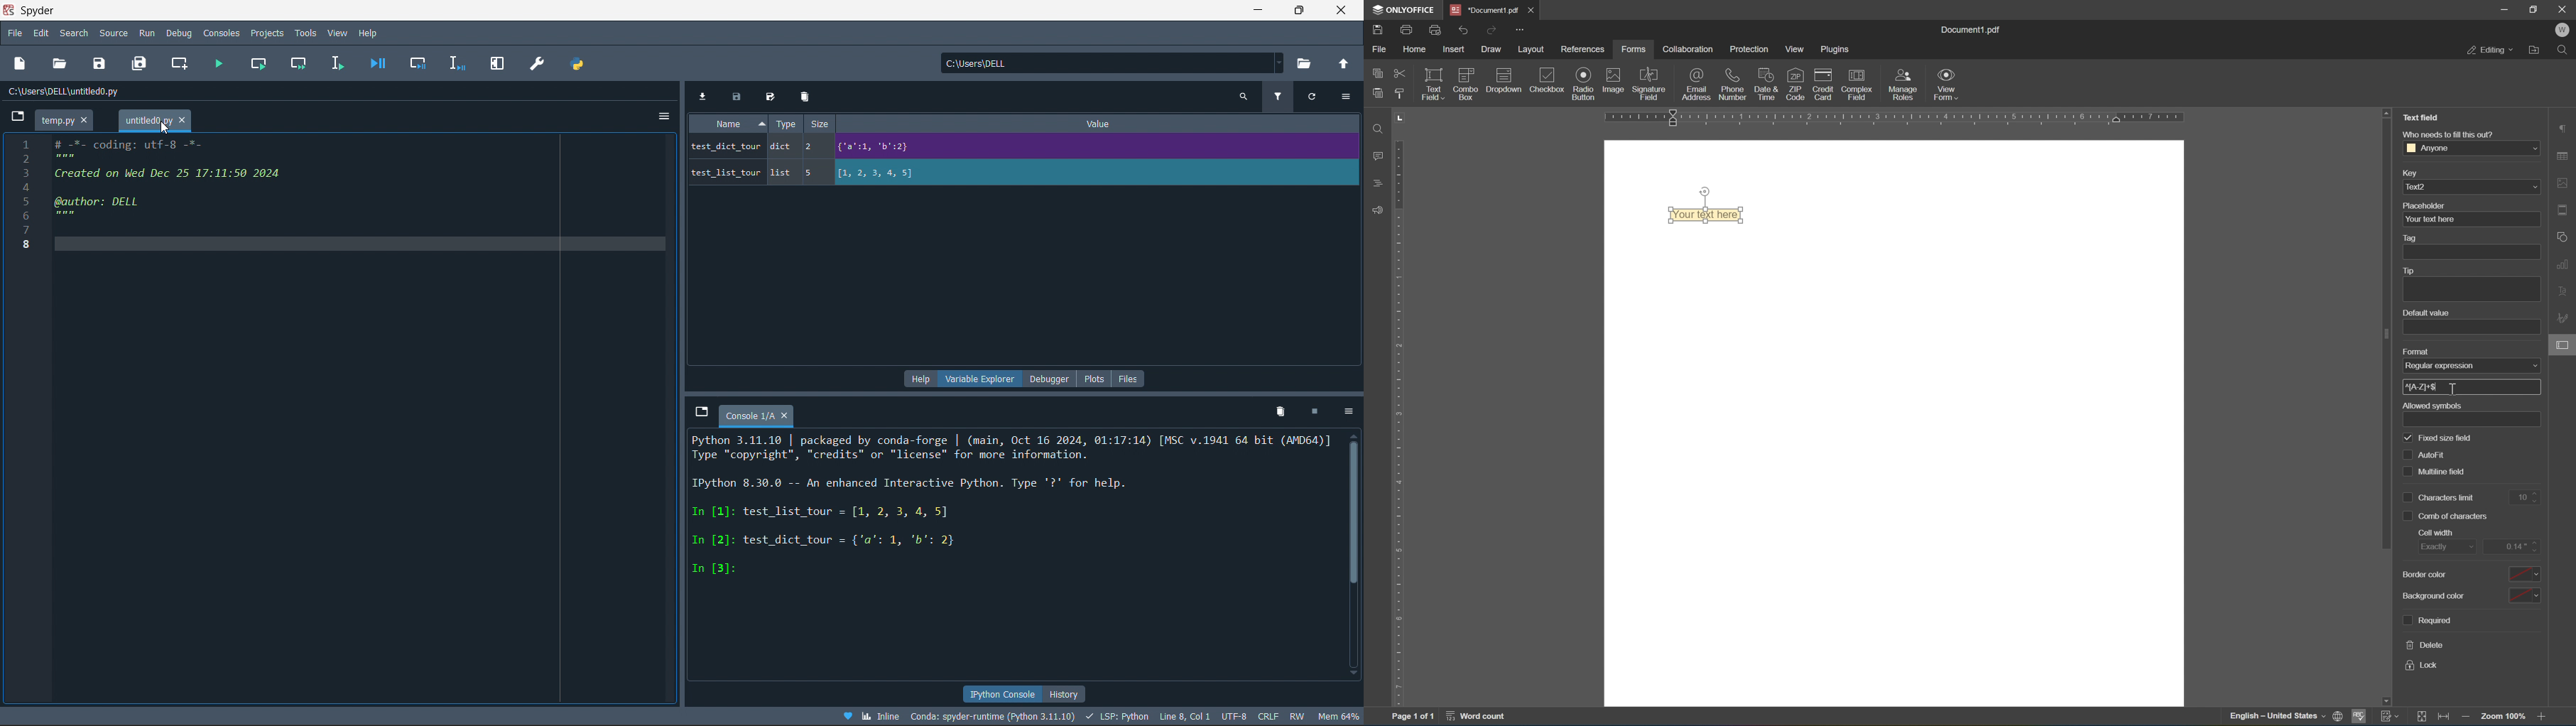 The image size is (2576, 728). Describe the element at coordinates (1948, 84) in the screenshot. I see `view form` at that location.